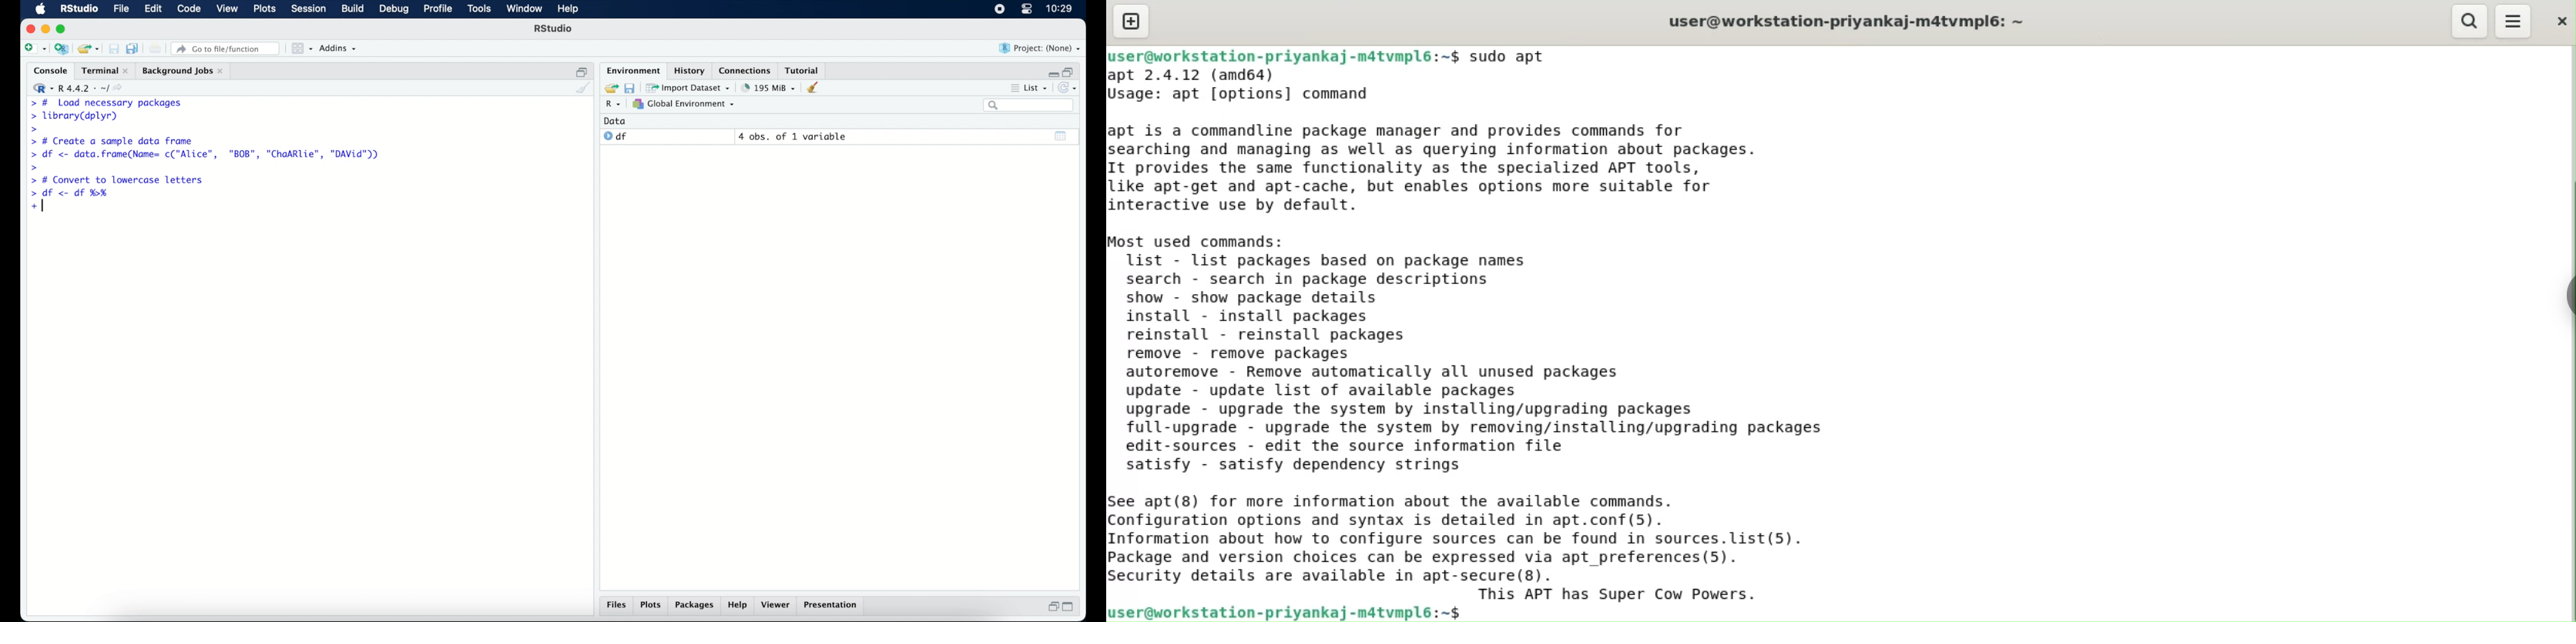  I want to click on refresh, so click(1070, 89).